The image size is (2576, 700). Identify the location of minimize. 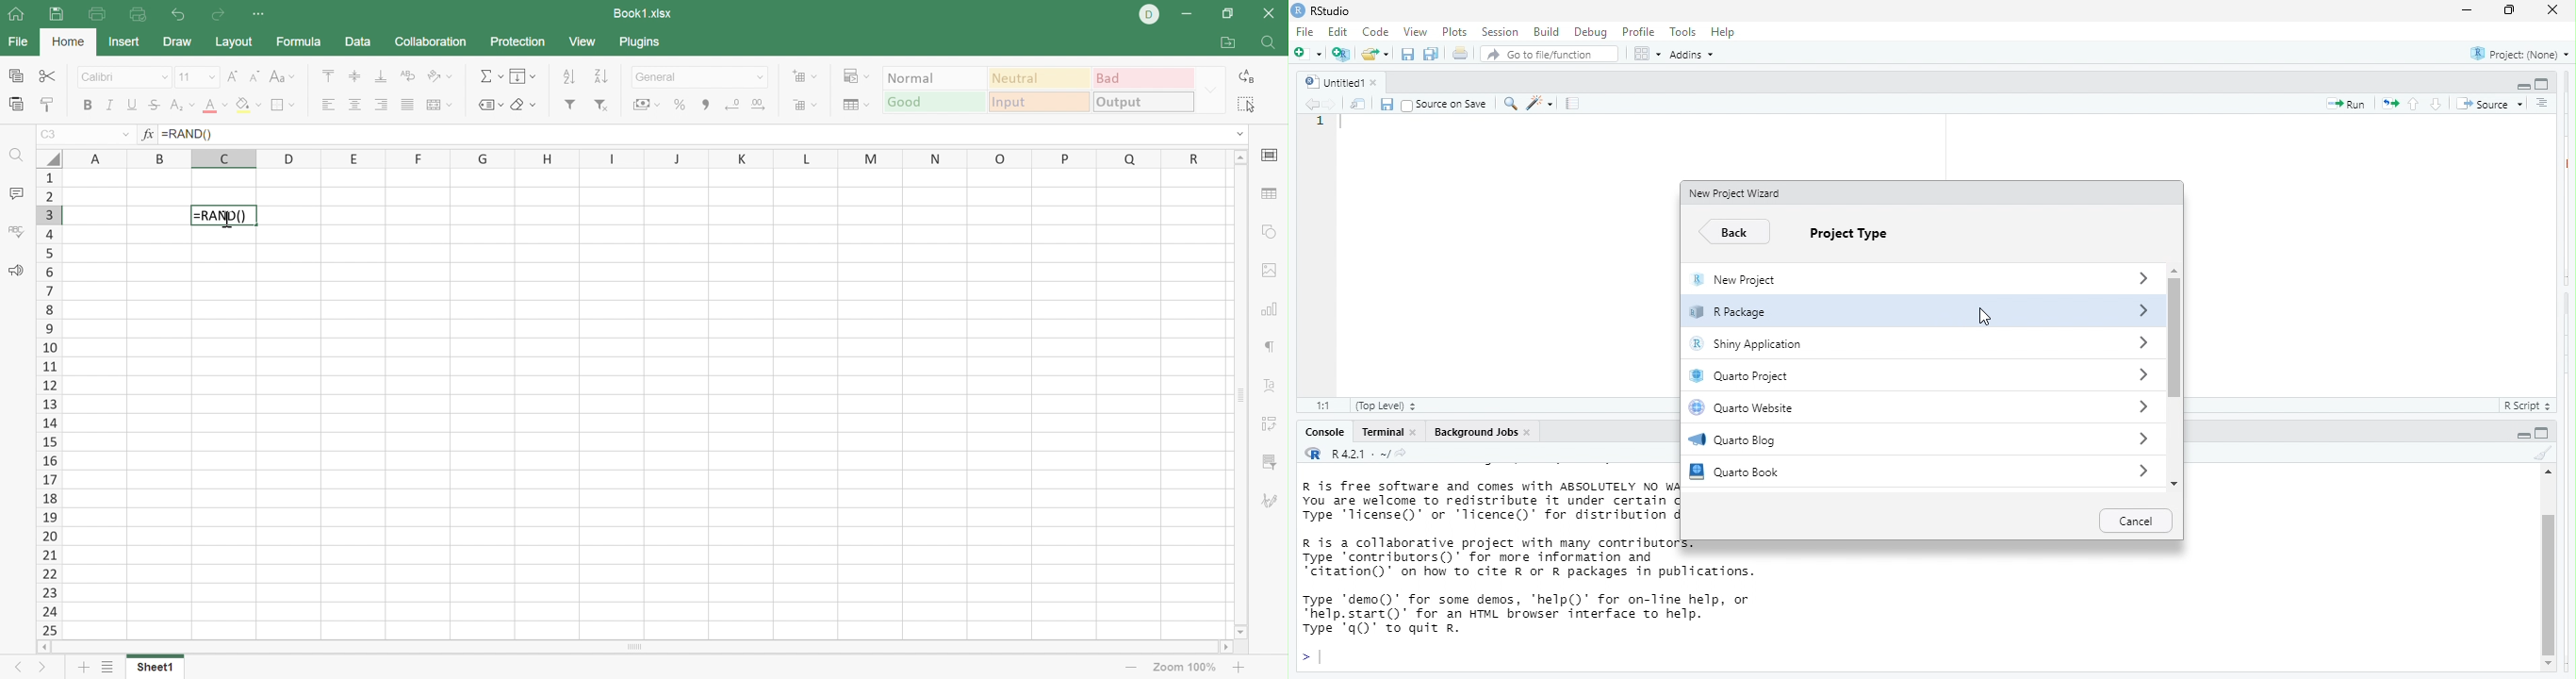
(2467, 10).